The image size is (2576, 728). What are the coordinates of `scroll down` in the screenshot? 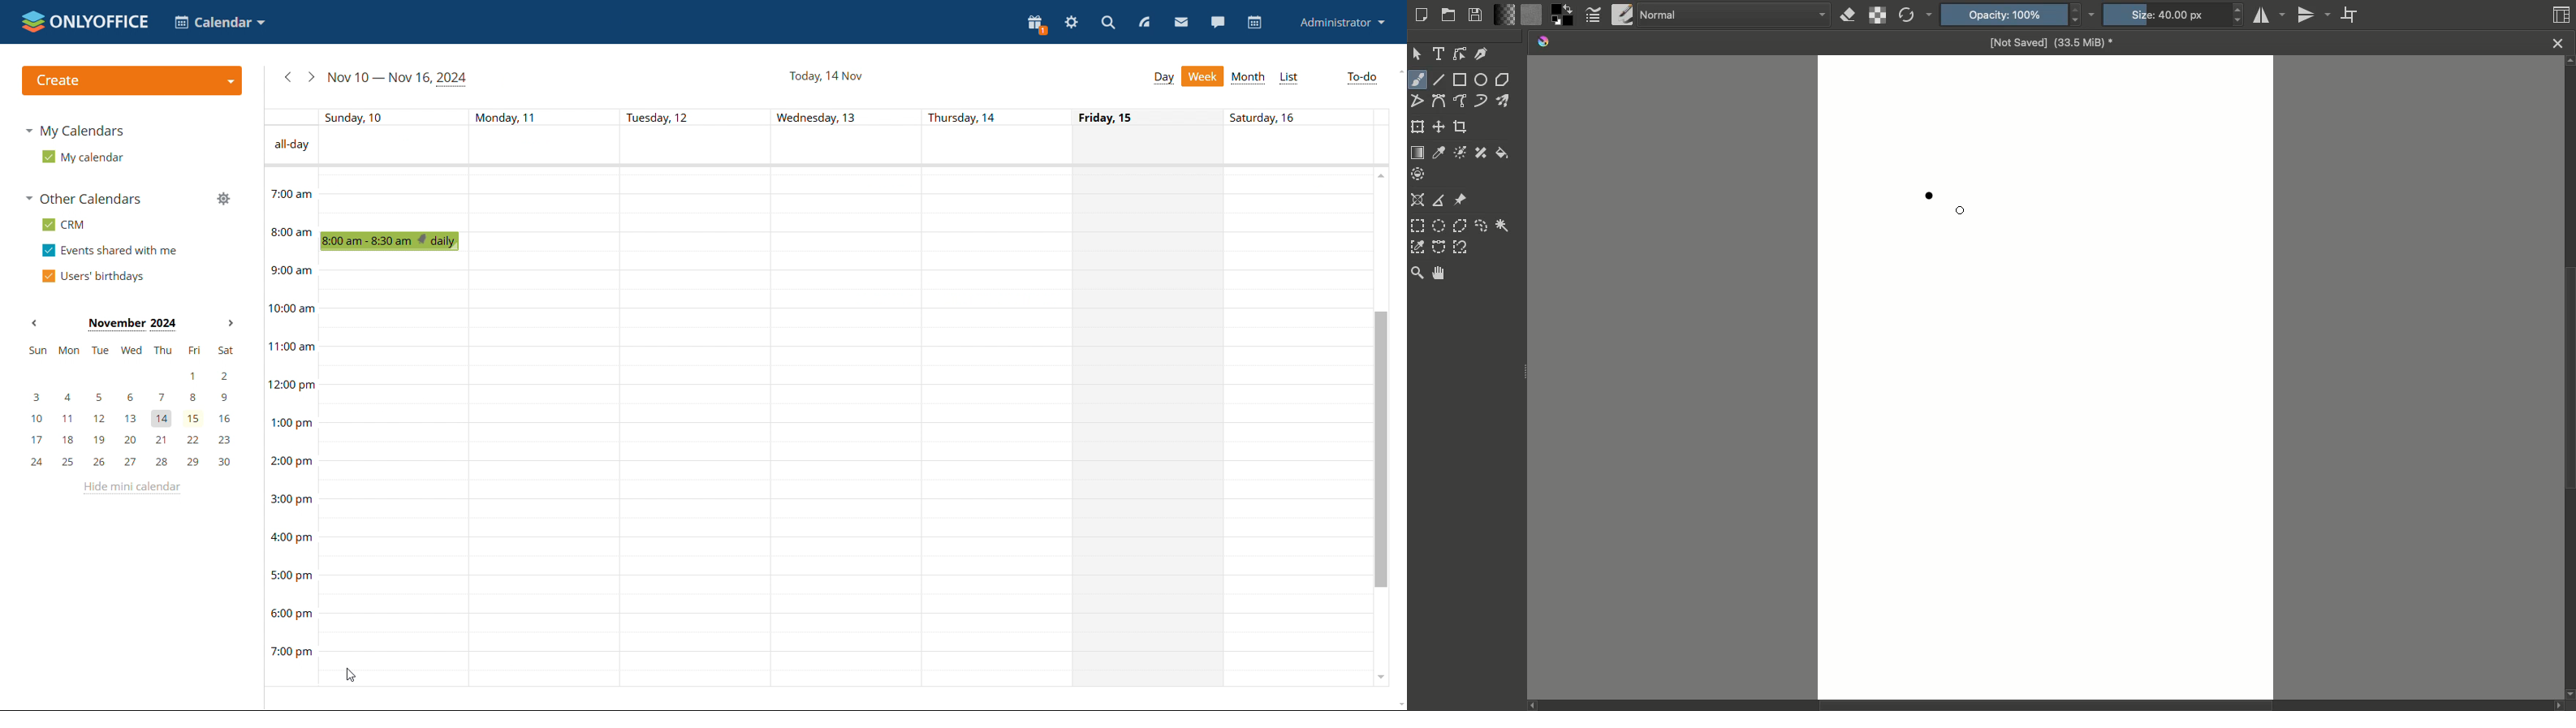 It's located at (1399, 704).